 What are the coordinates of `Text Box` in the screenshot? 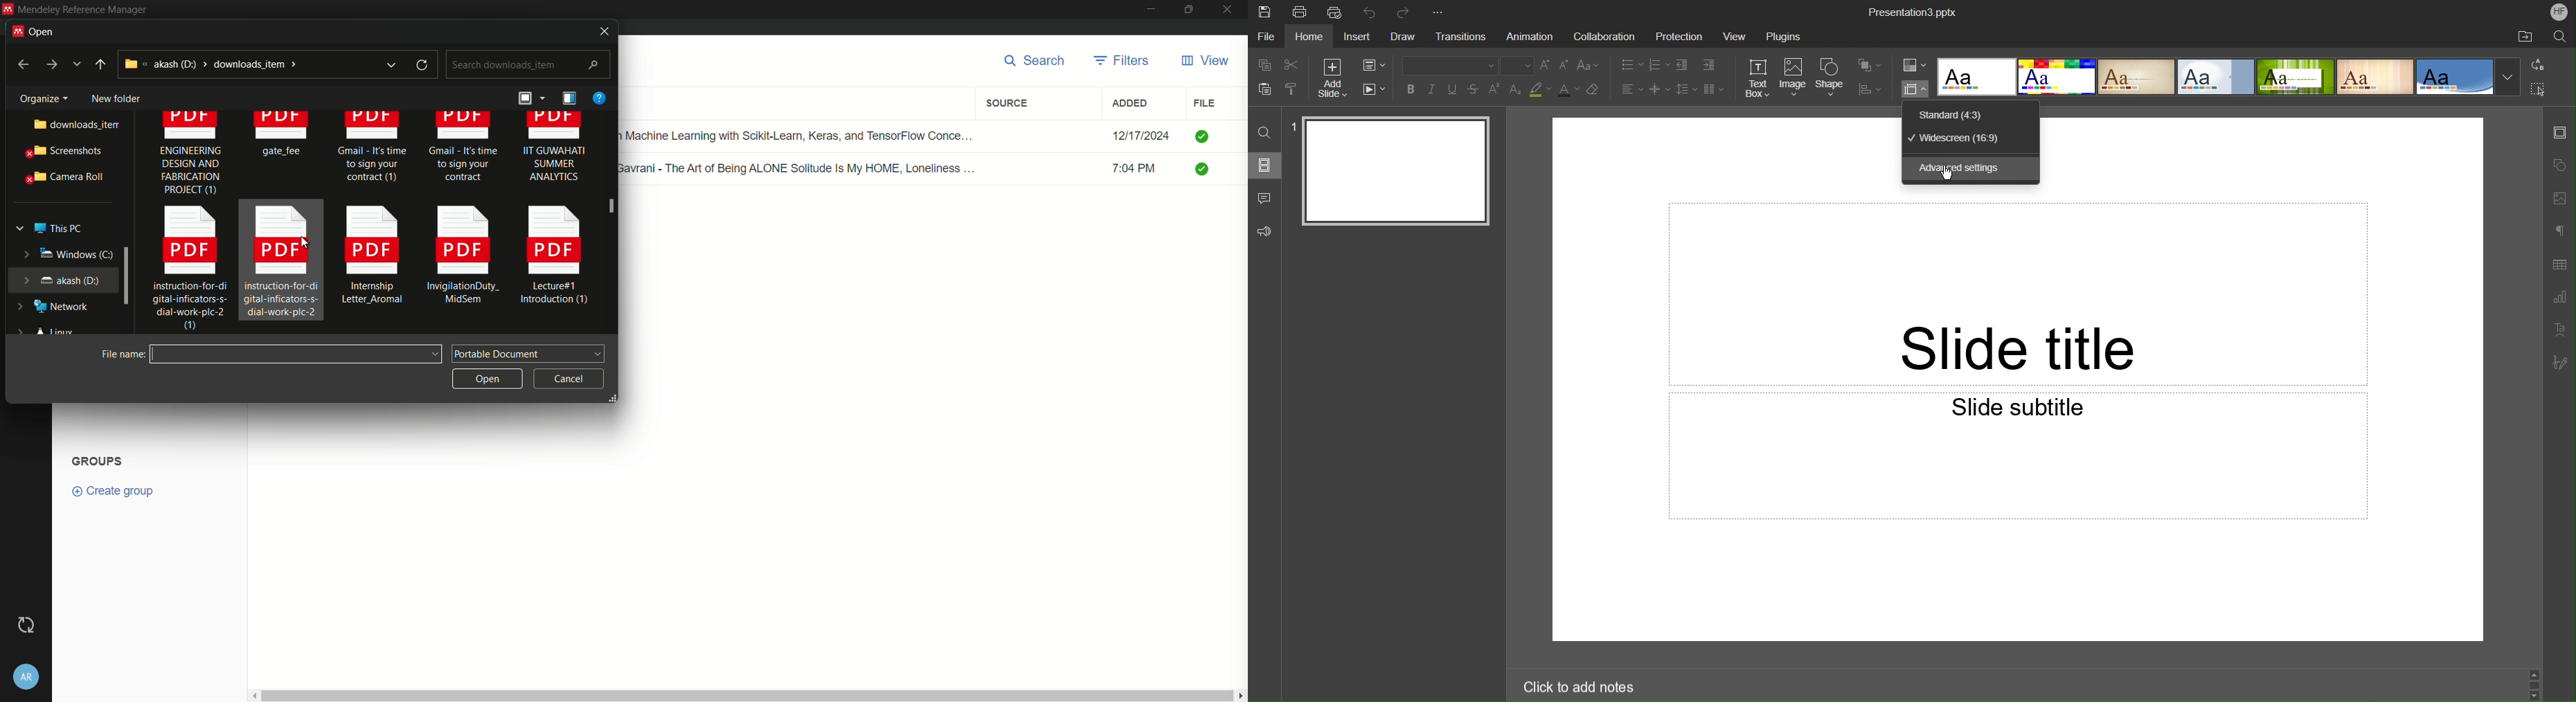 It's located at (1757, 78).